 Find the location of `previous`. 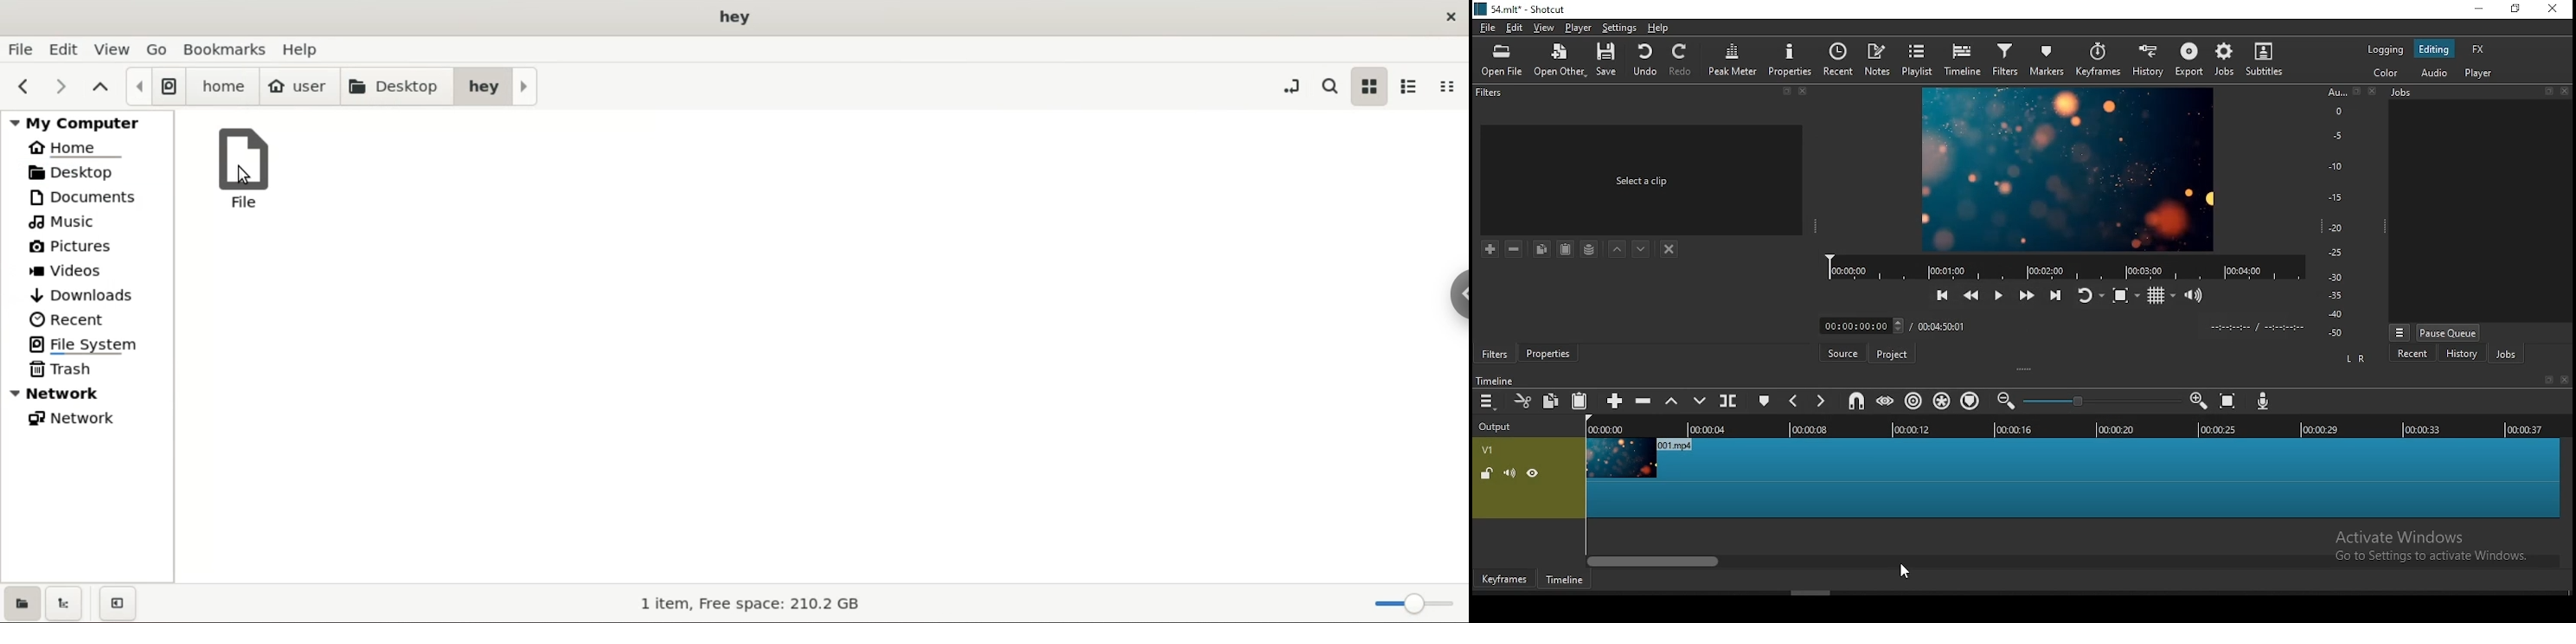

previous is located at coordinates (24, 85).